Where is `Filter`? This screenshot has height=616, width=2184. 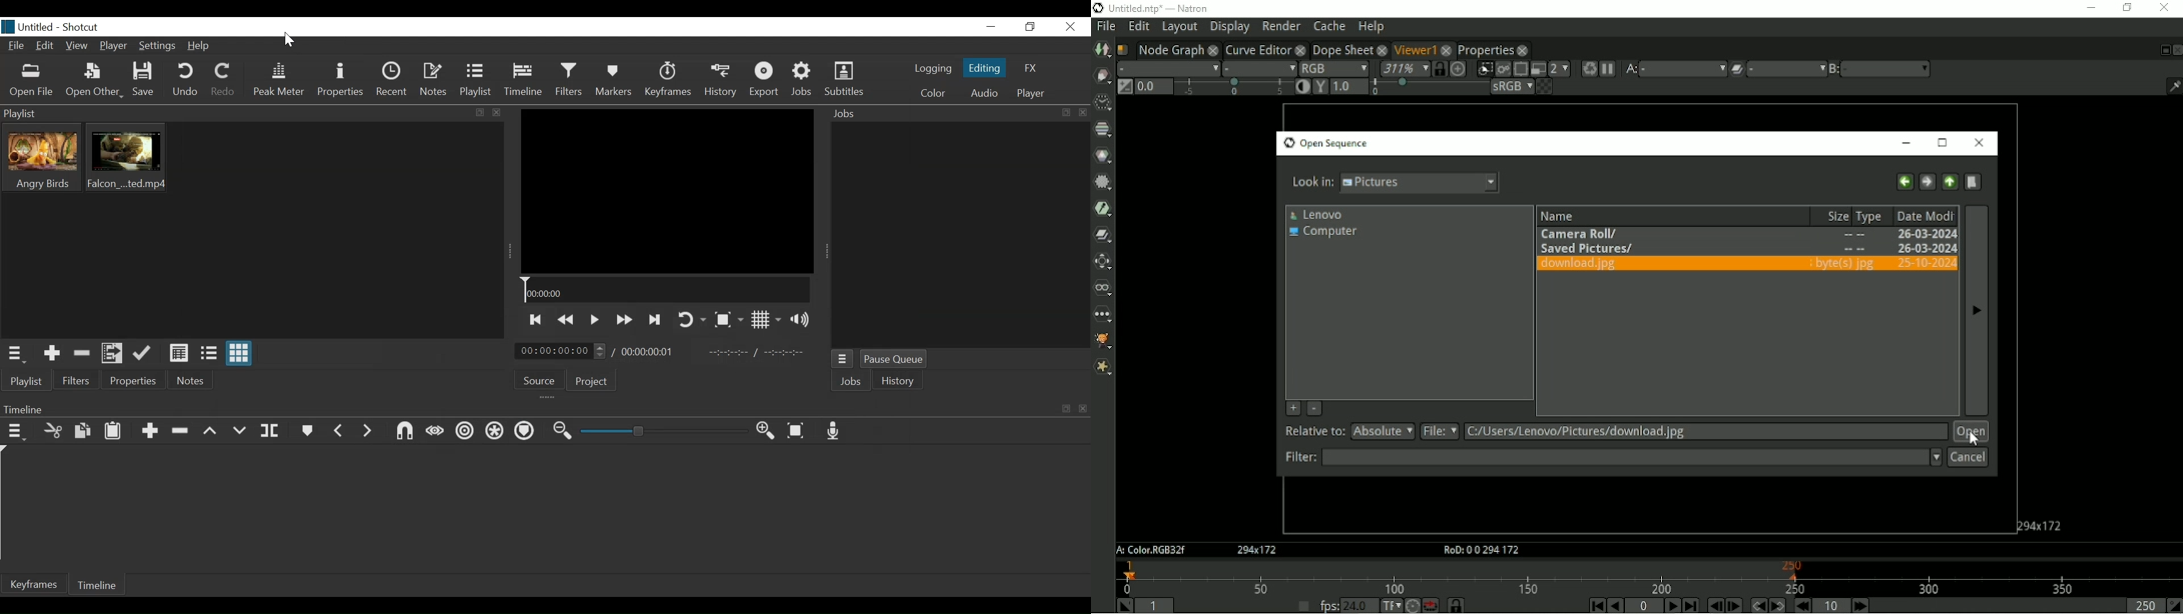
Filter is located at coordinates (1632, 458).